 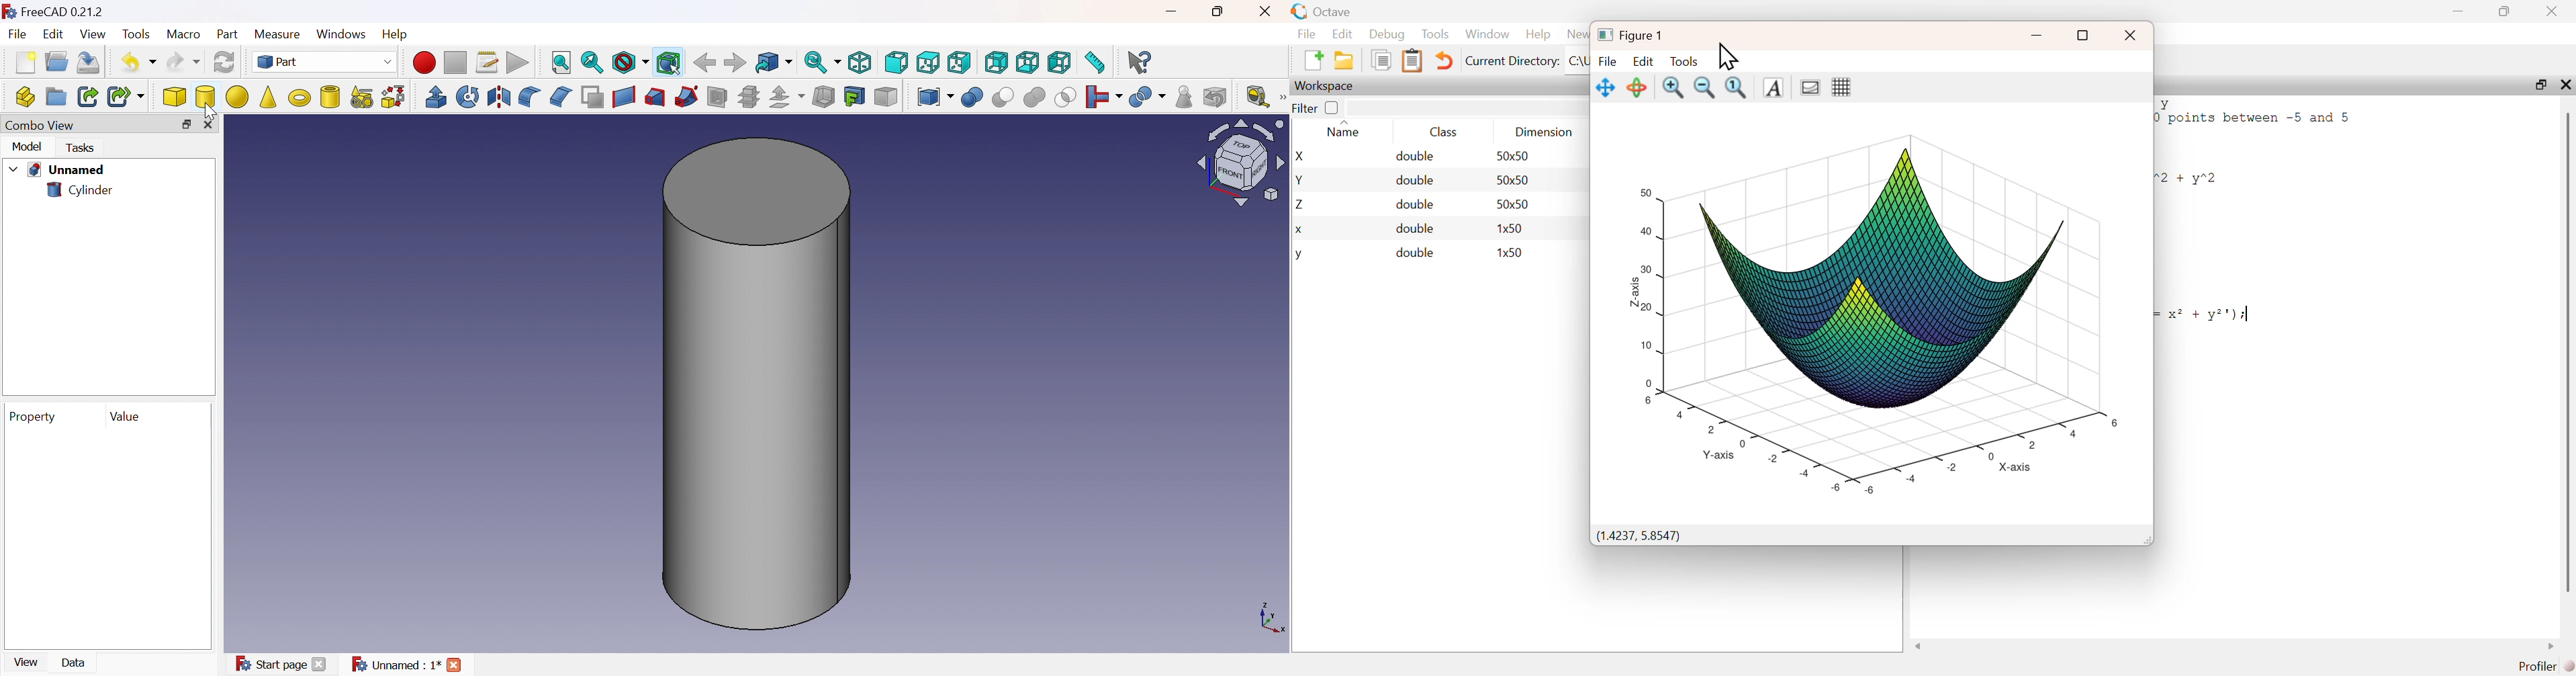 What do you see at coordinates (1411, 62) in the screenshot?
I see `Clipboard` at bounding box center [1411, 62].